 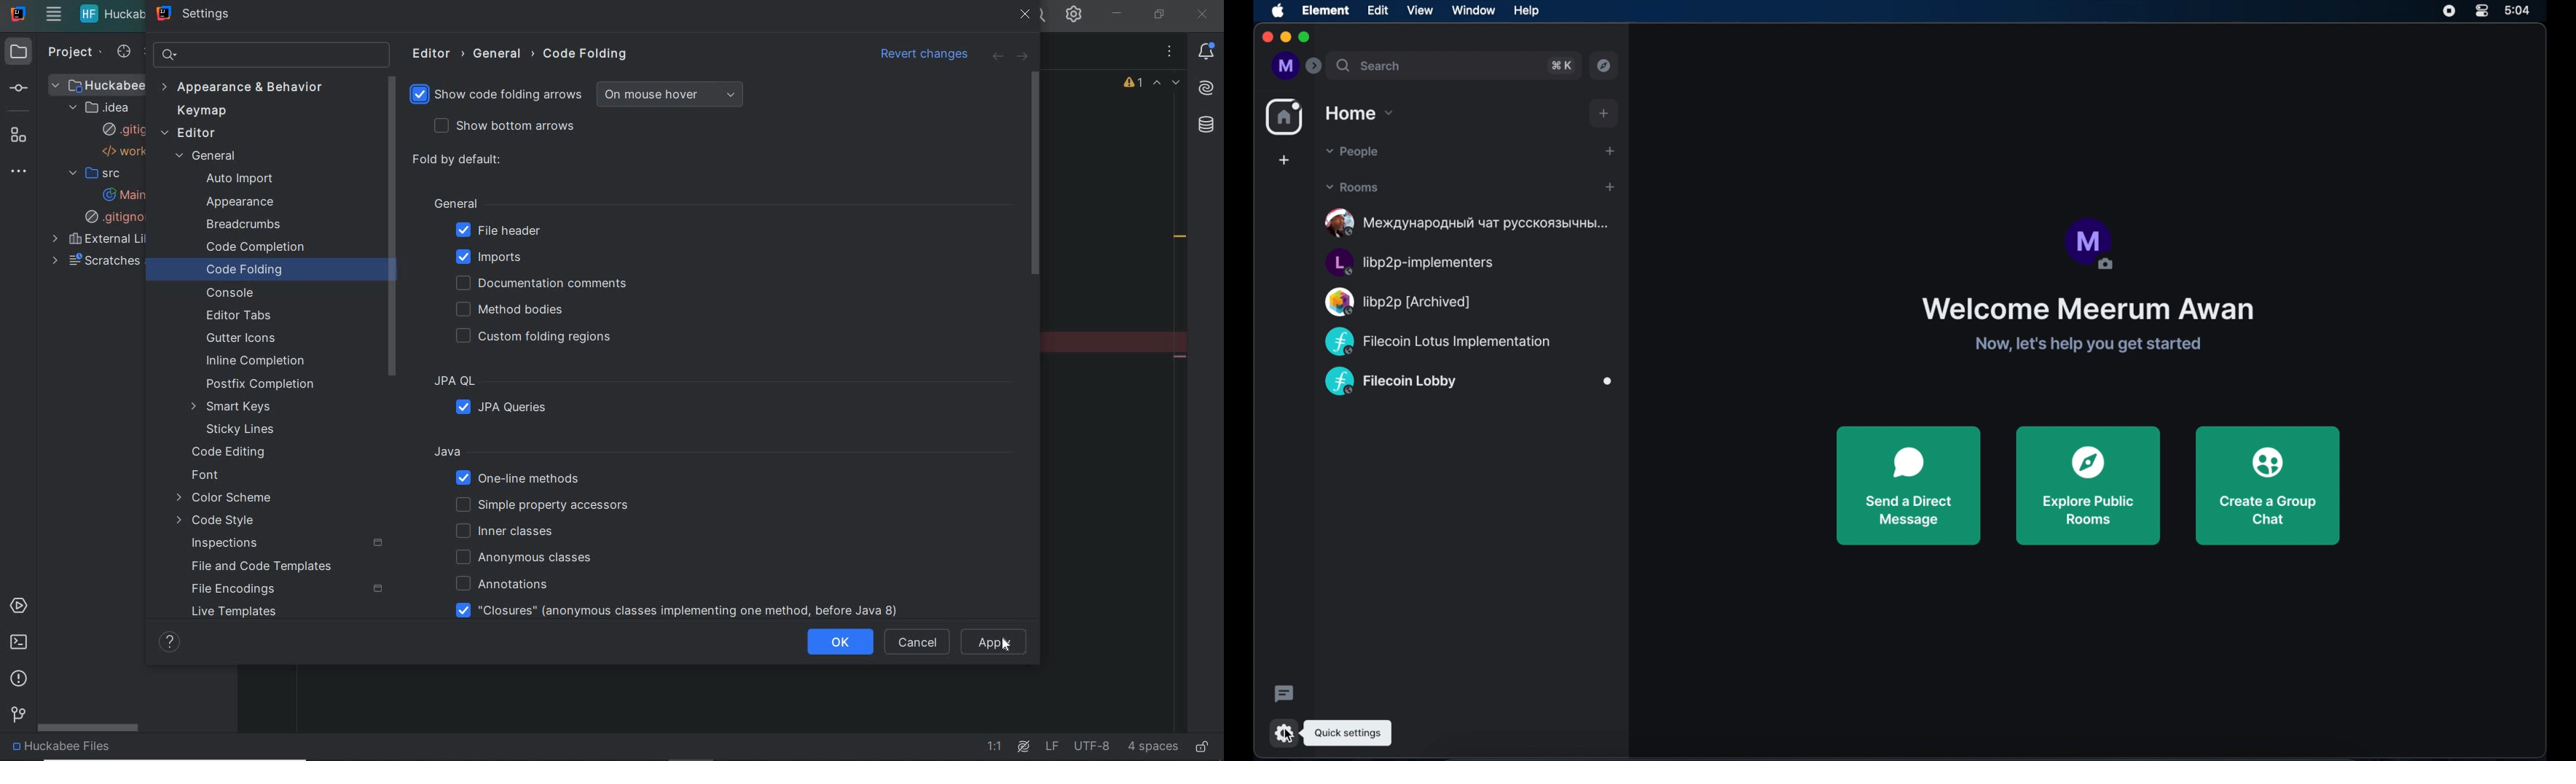 What do you see at coordinates (239, 430) in the screenshot?
I see `sticky lines` at bounding box center [239, 430].